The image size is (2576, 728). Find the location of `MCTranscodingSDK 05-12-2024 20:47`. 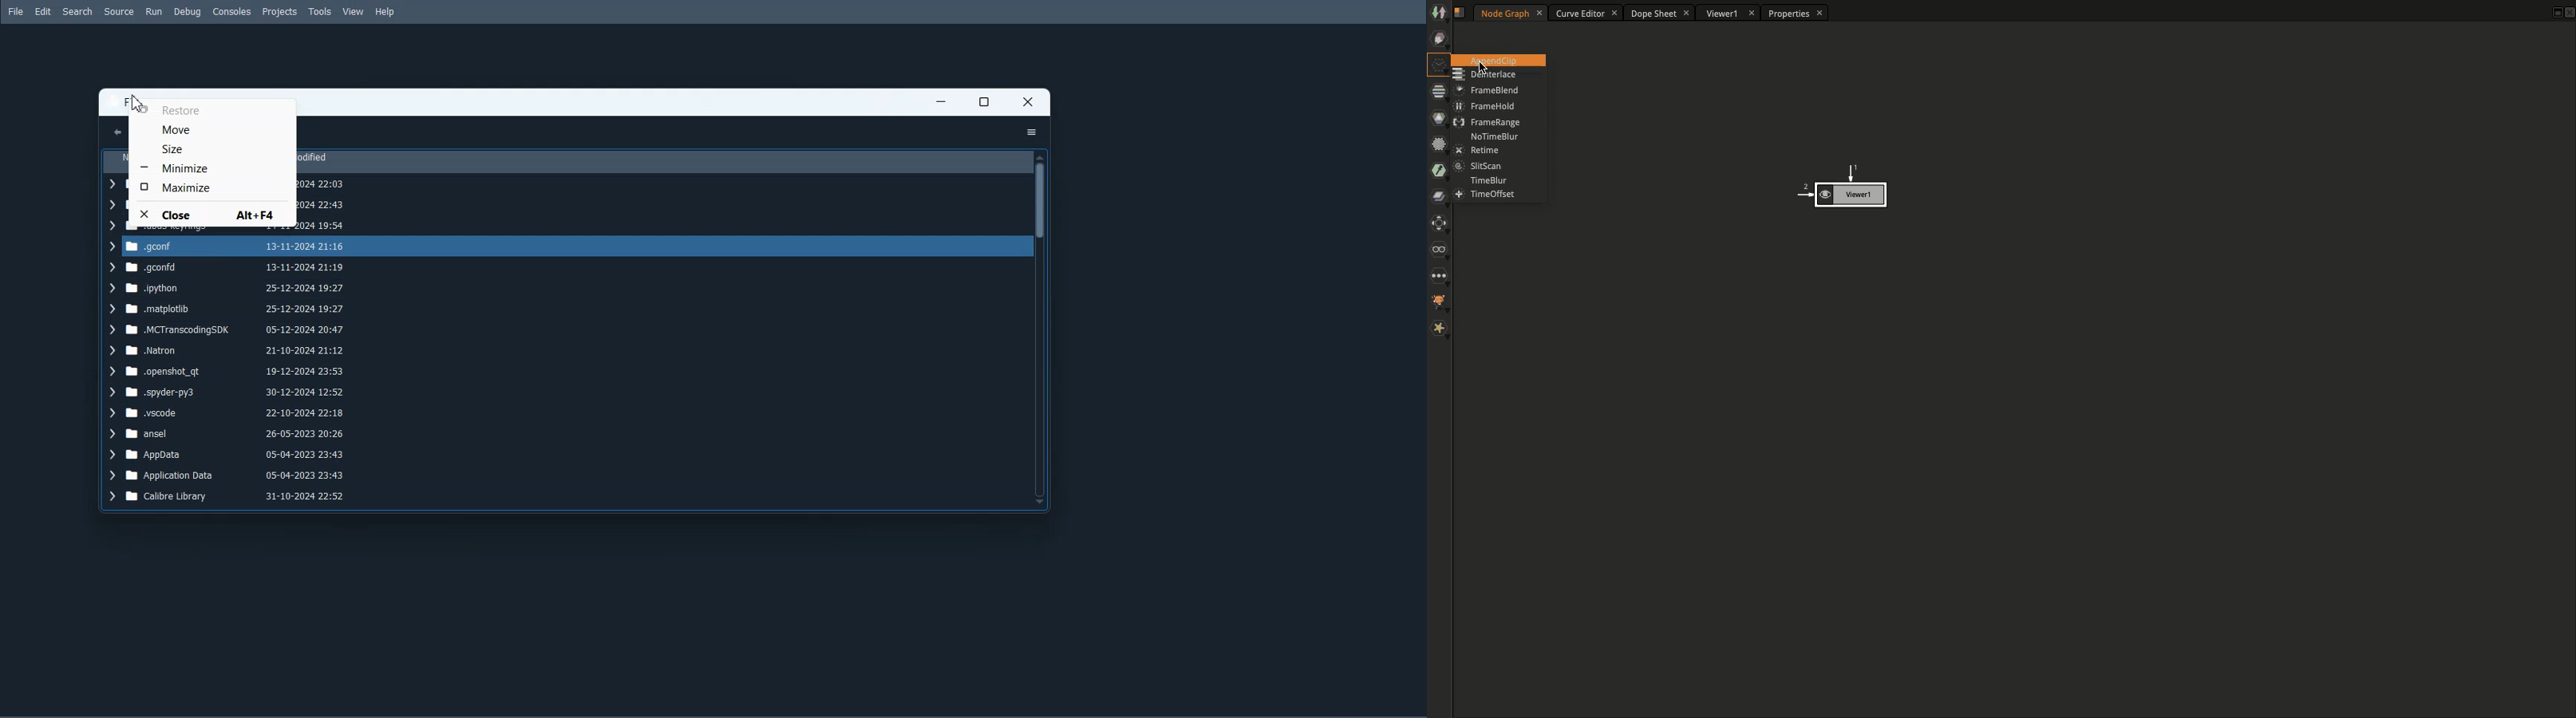

MCTranscodingSDK 05-12-2024 20:47 is located at coordinates (228, 329).